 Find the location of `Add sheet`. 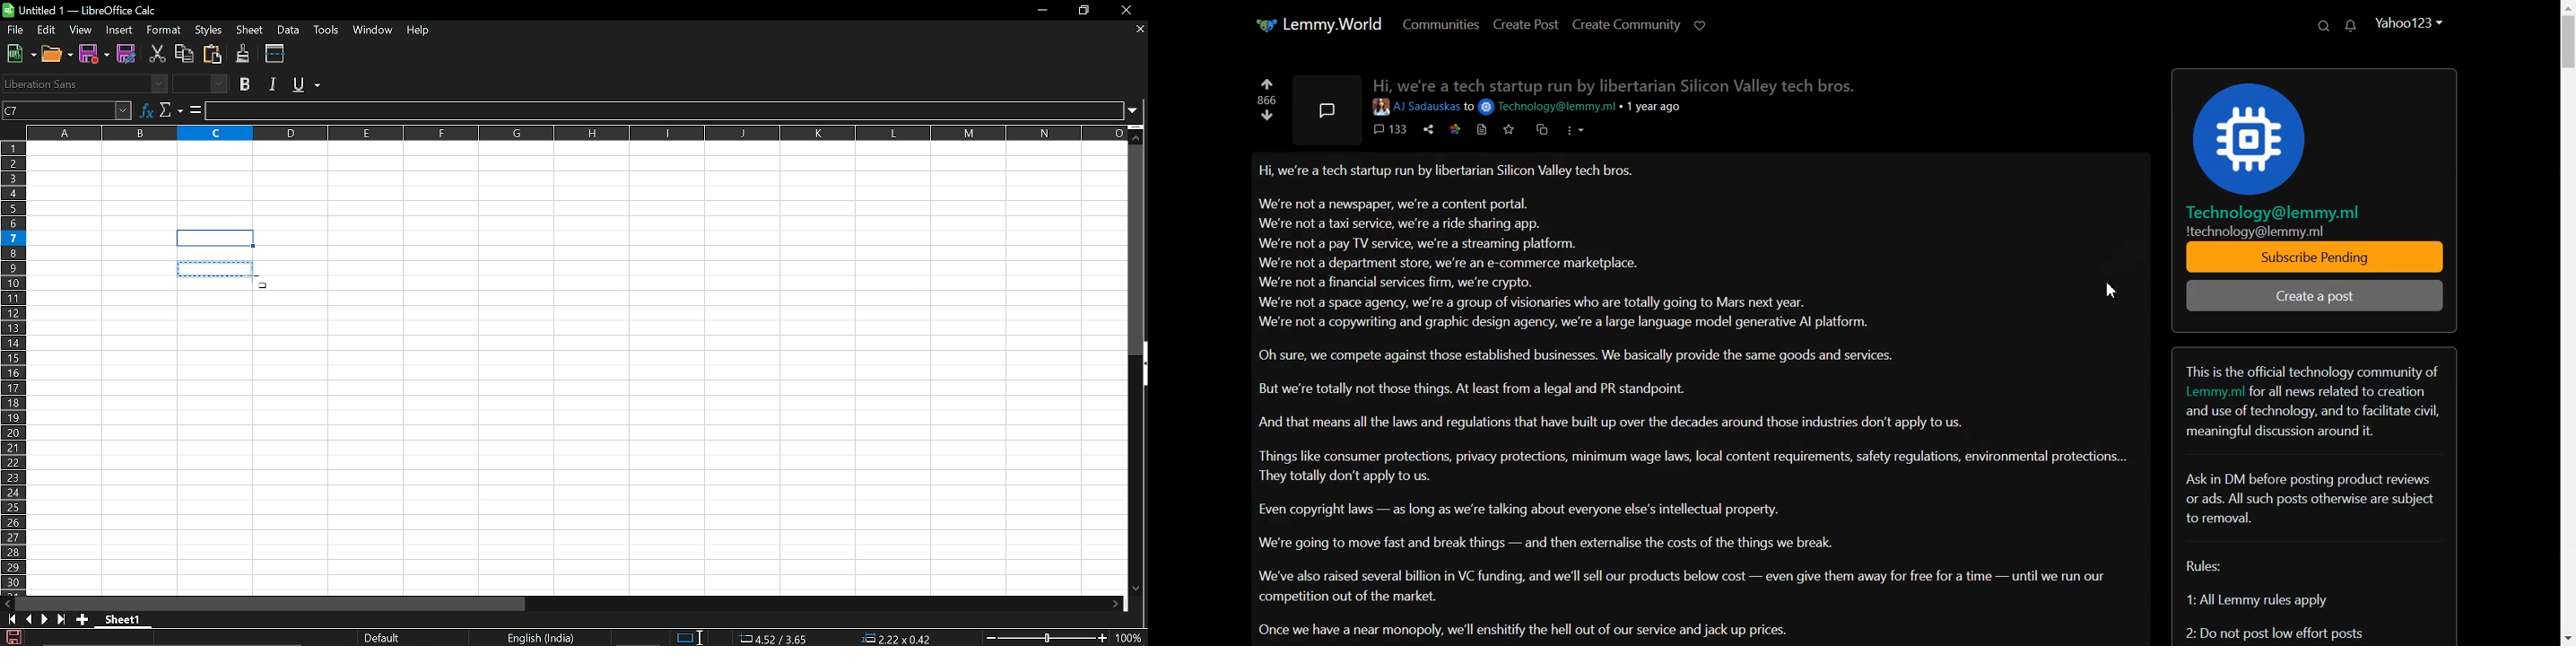

Add sheet is located at coordinates (82, 619).